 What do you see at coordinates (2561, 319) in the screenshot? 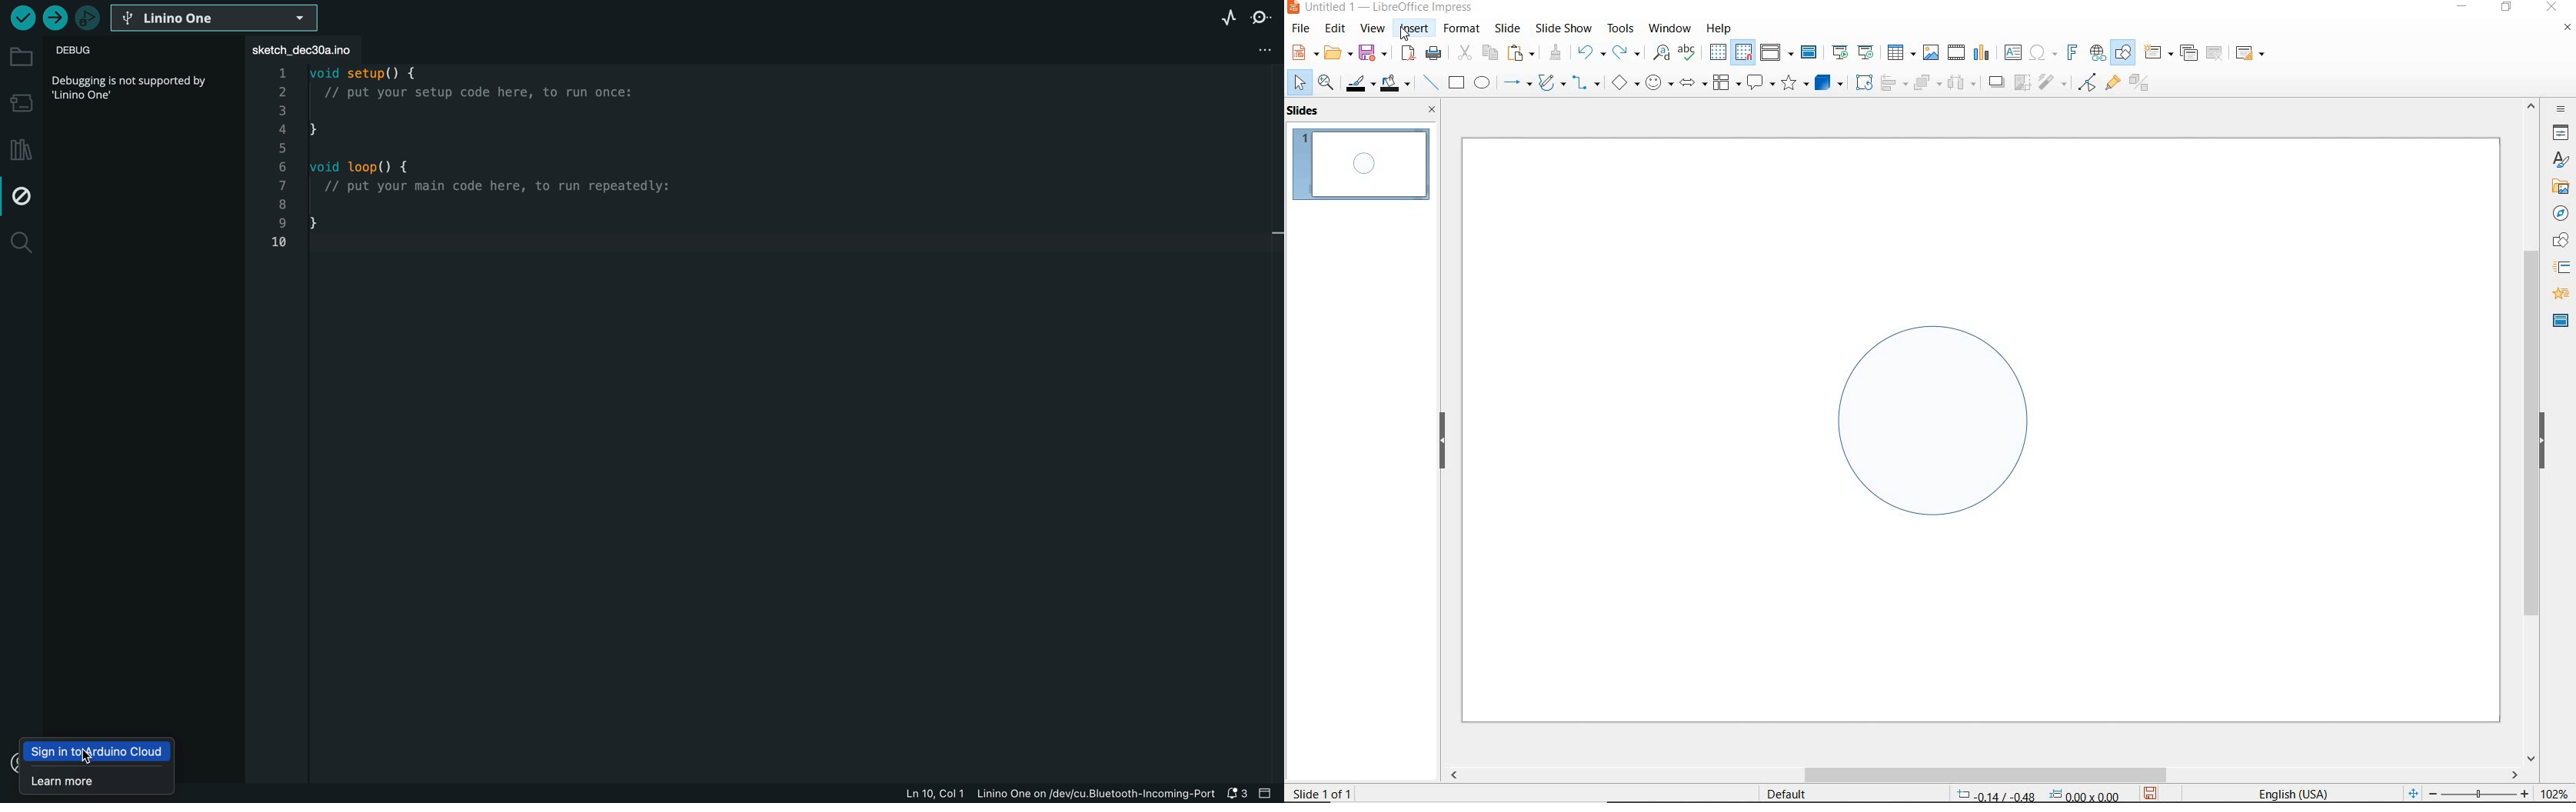
I see `master slide` at bounding box center [2561, 319].